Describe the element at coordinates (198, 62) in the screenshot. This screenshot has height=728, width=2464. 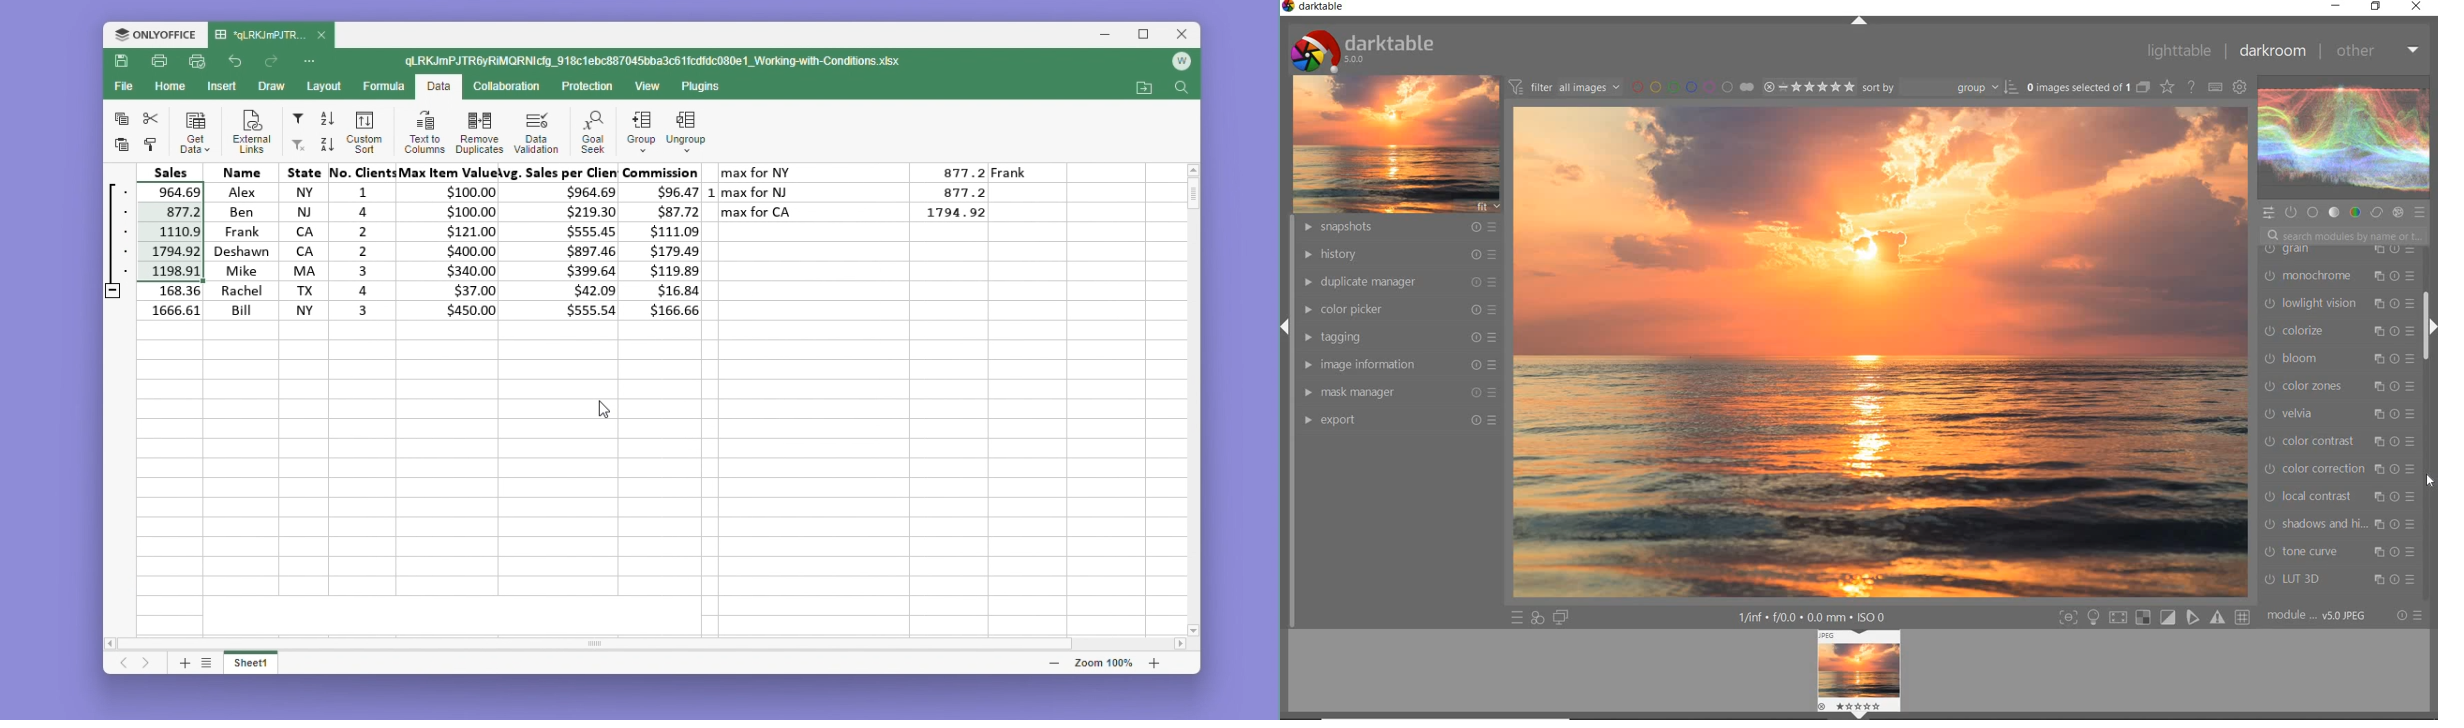
I see `quick print` at that location.